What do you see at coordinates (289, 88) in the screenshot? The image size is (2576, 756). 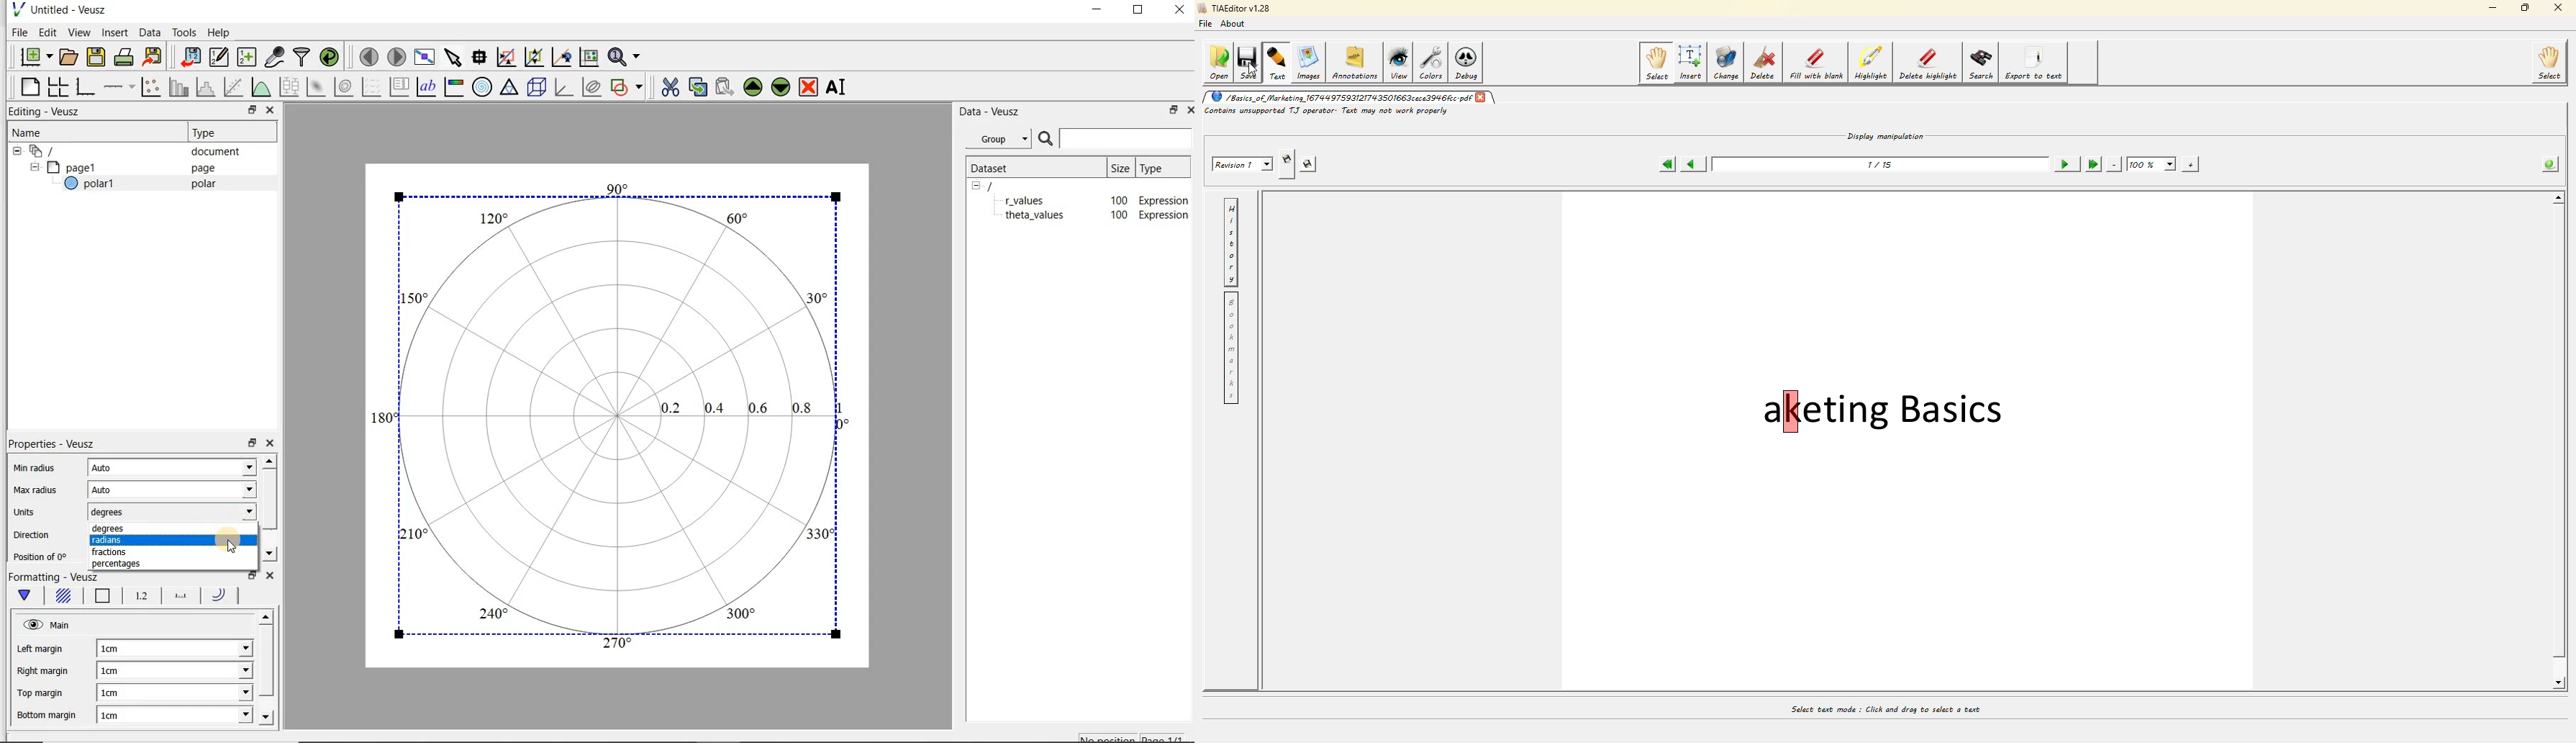 I see `plot box plots` at bounding box center [289, 88].